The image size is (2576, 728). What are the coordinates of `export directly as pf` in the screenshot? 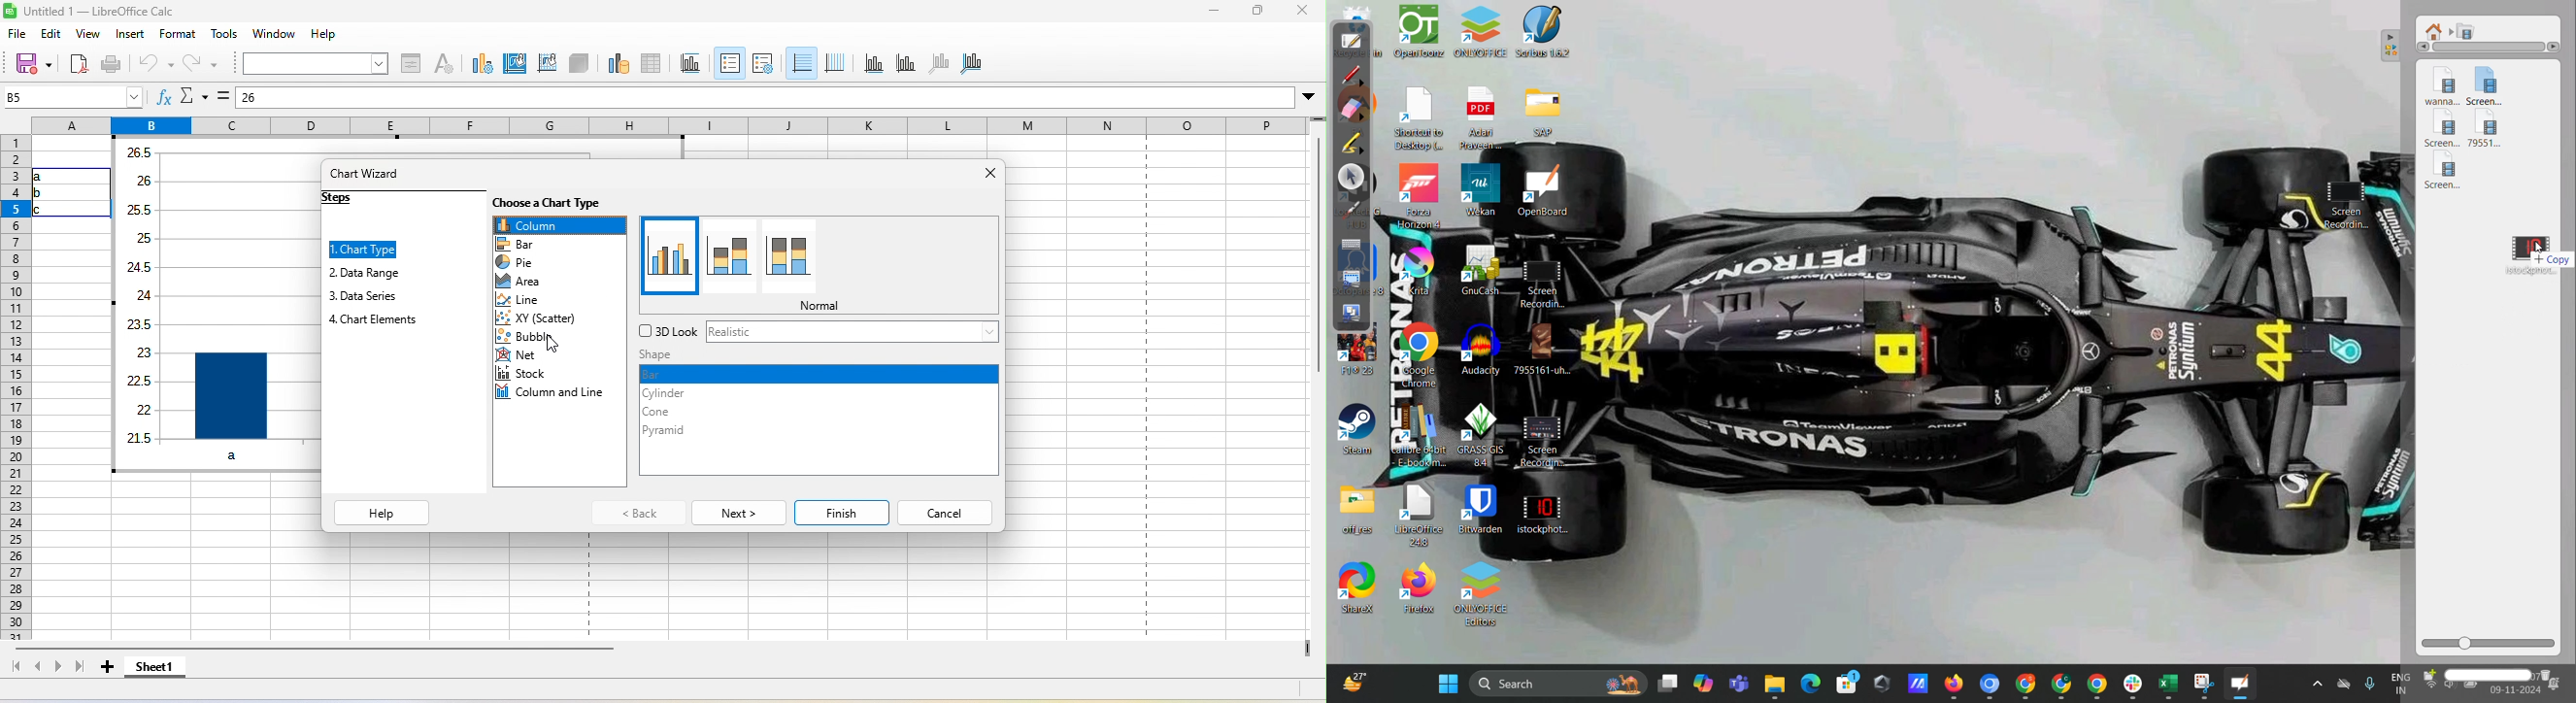 It's located at (79, 65).